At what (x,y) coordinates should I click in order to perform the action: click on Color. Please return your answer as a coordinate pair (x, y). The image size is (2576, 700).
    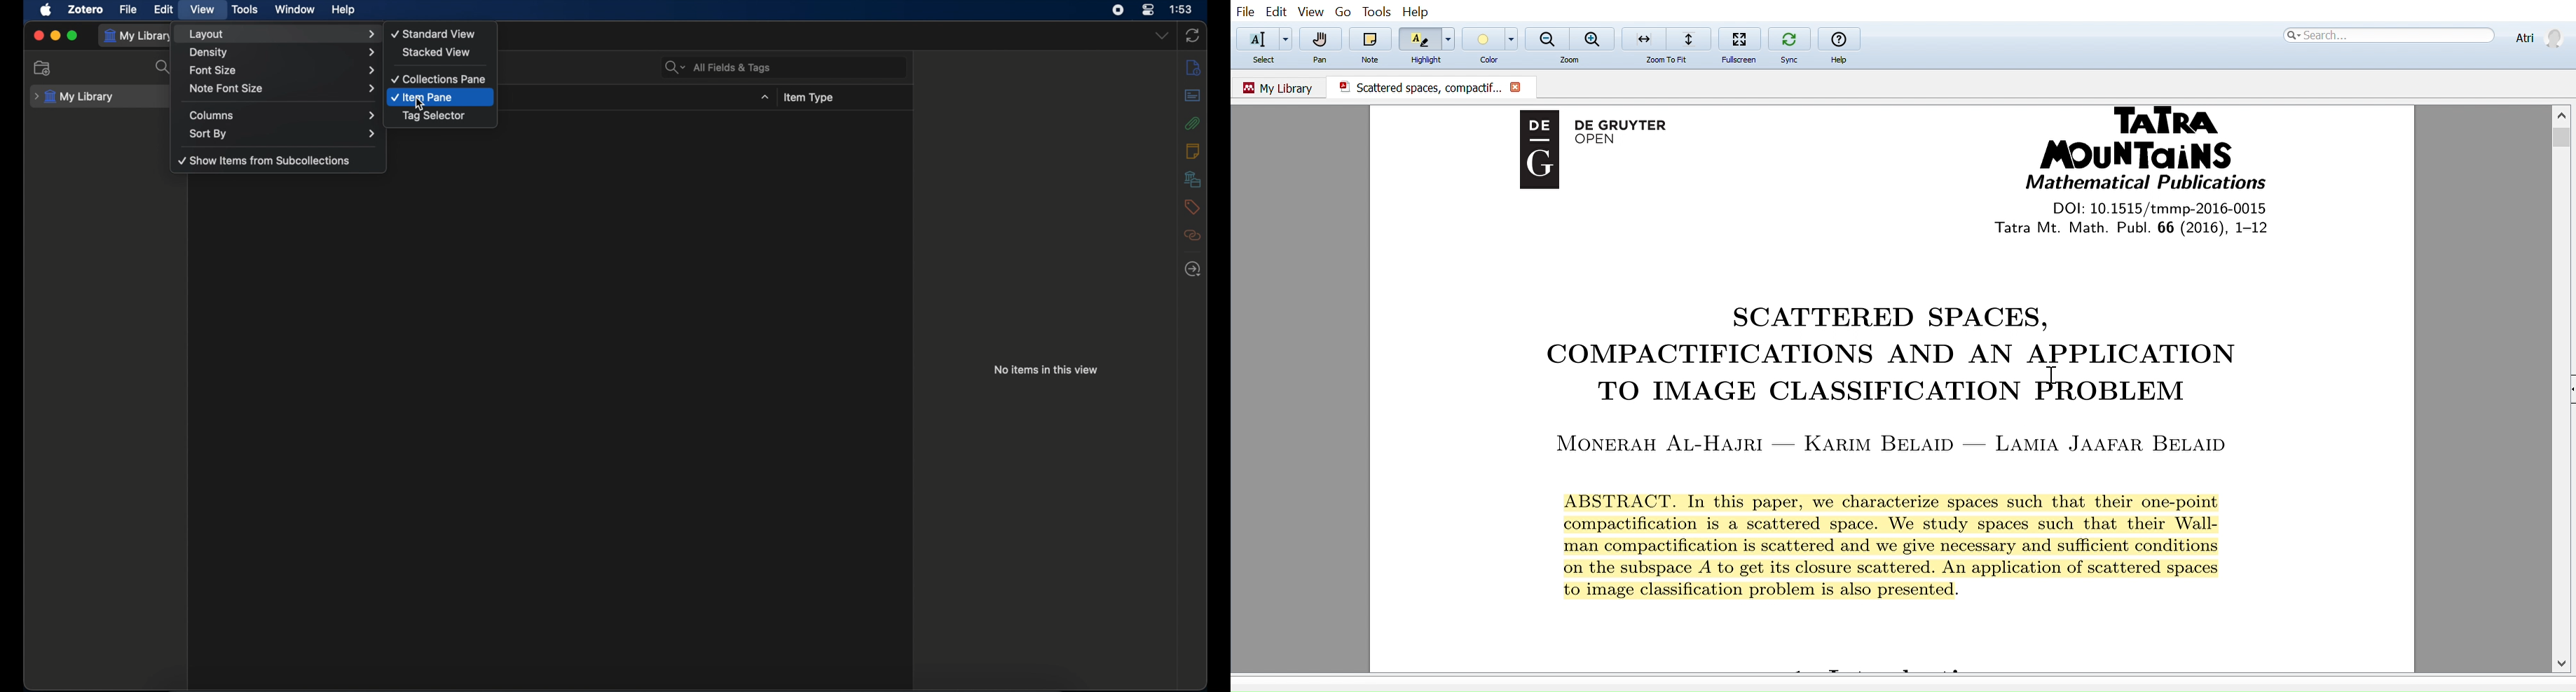
    Looking at the image, I should click on (1484, 62).